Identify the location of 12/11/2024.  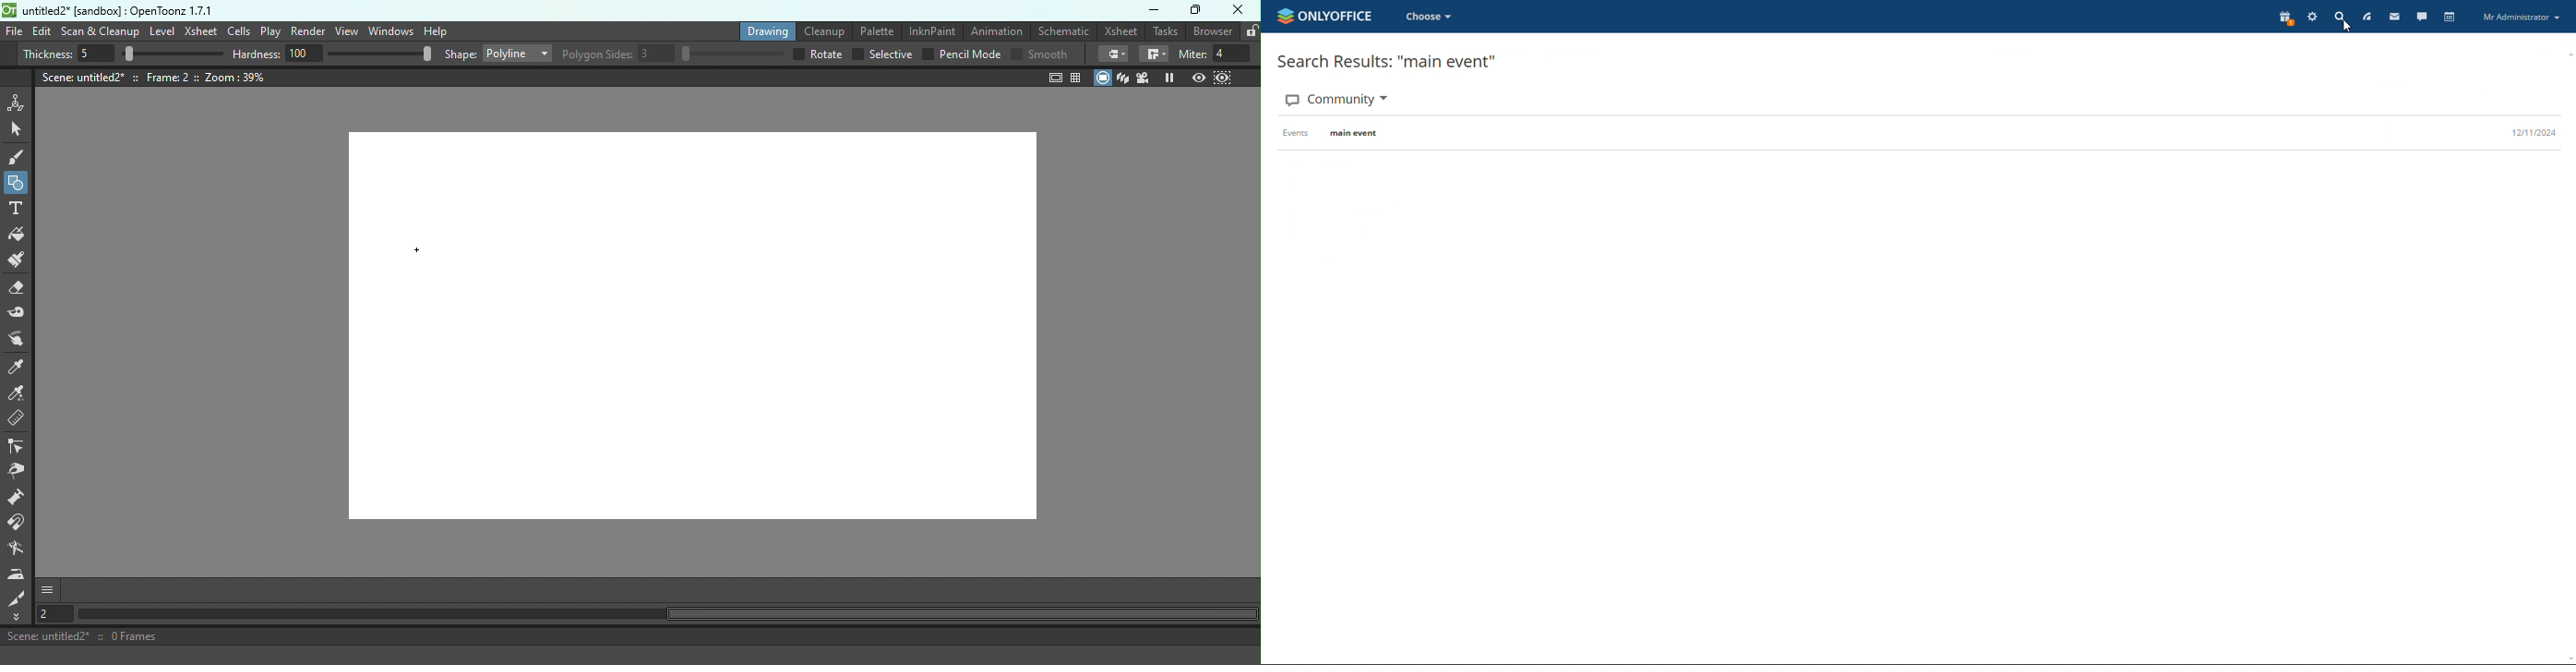
(2479, 133).